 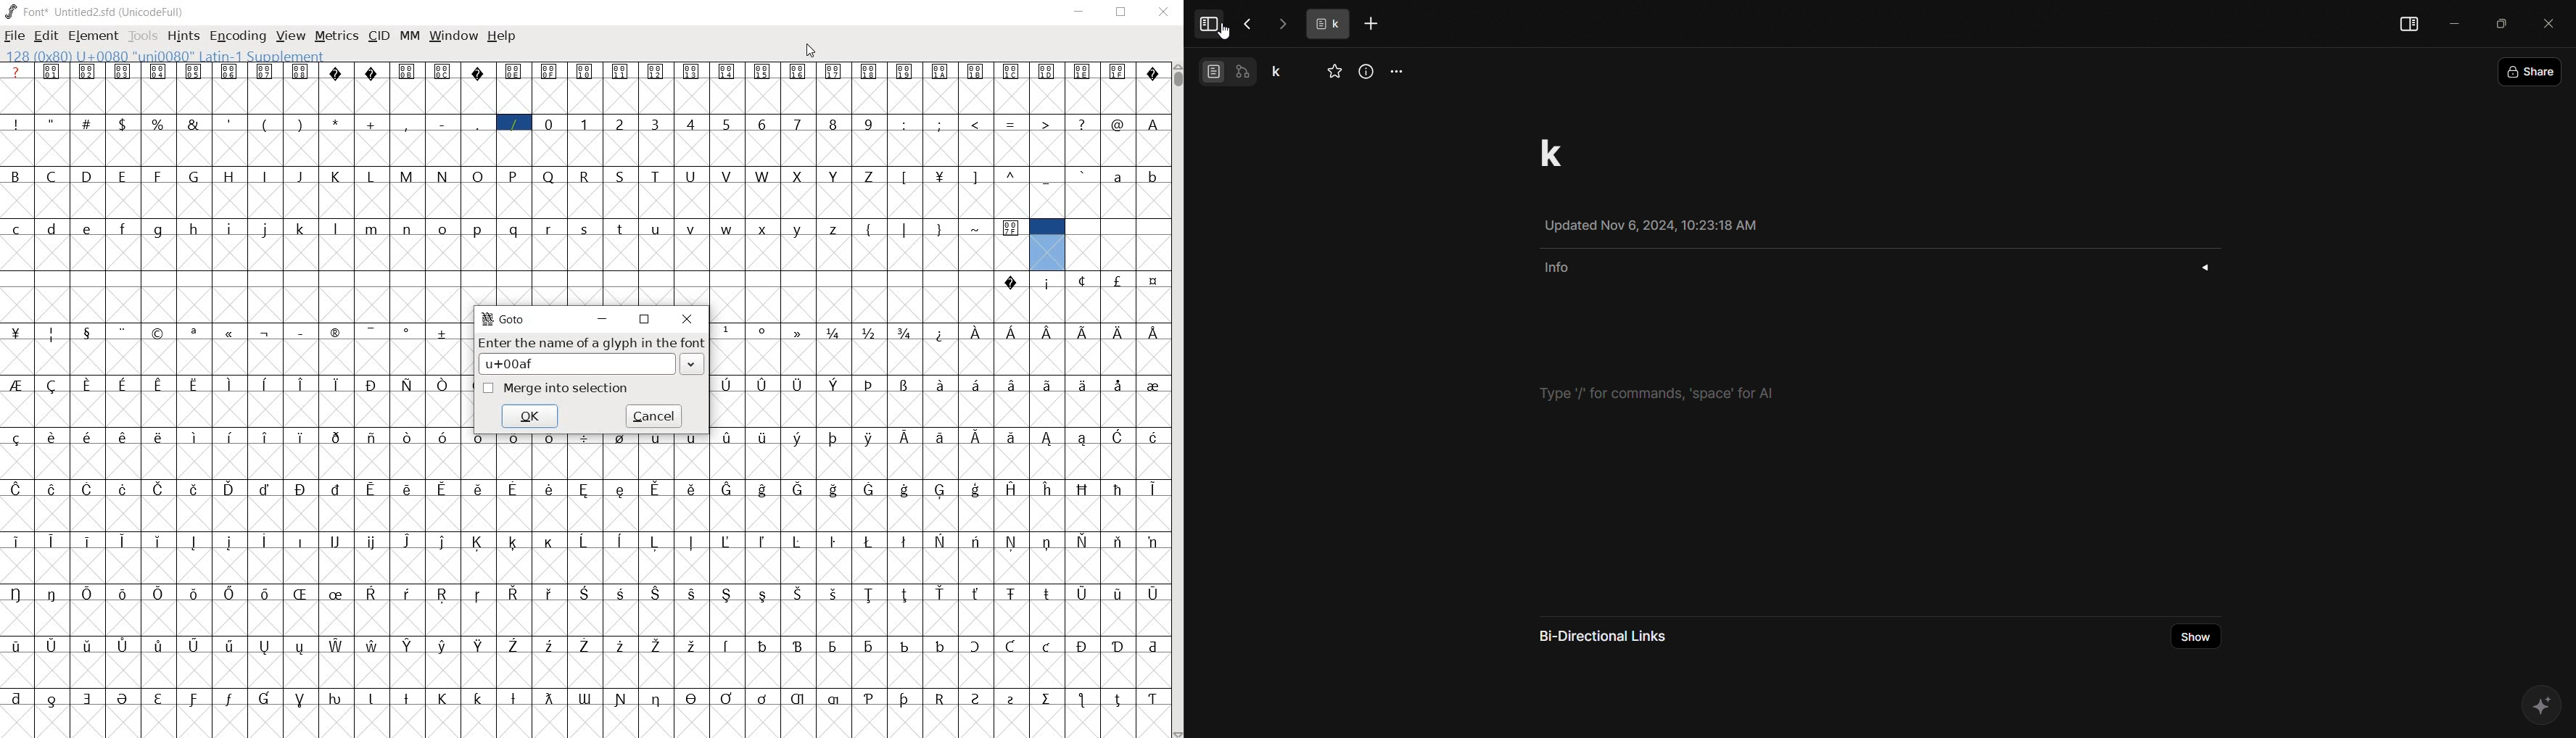 What do you see at coordinates (1083, 281) in the screenshot?
I see `Symbol` at bounding box center [1083, 281].